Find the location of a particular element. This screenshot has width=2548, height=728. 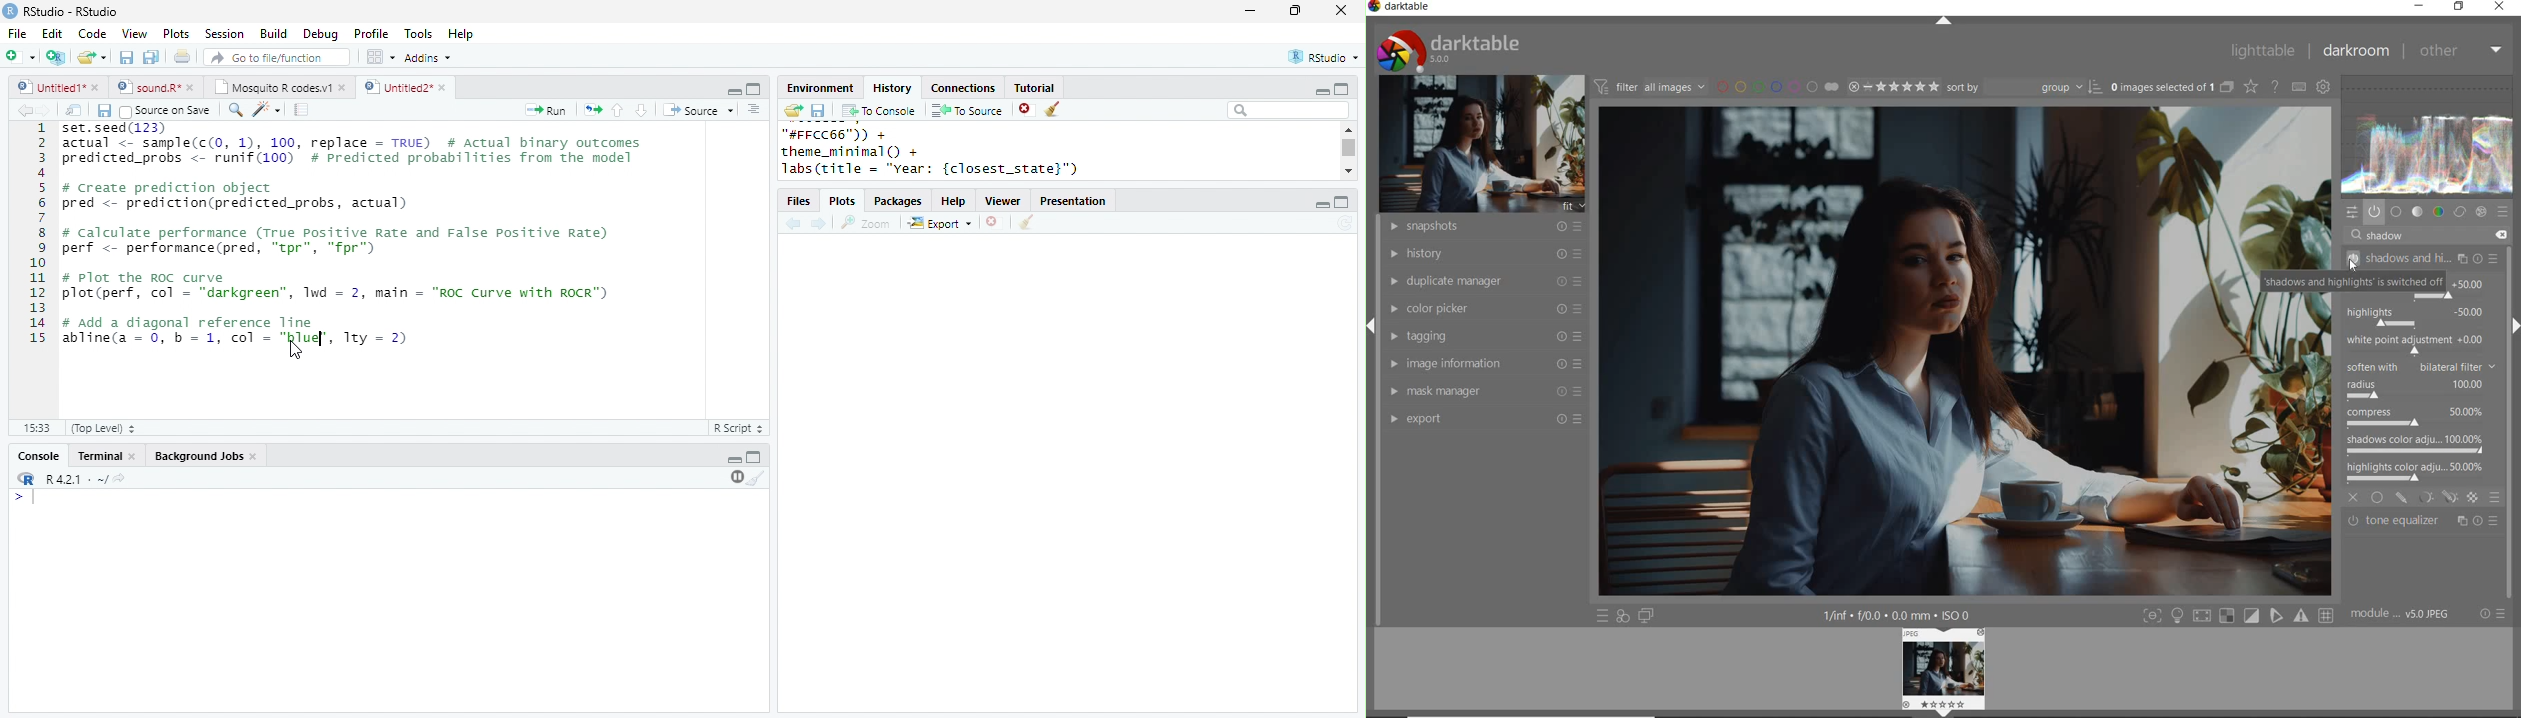

enable for online help is located at coordinates (2275, 87).